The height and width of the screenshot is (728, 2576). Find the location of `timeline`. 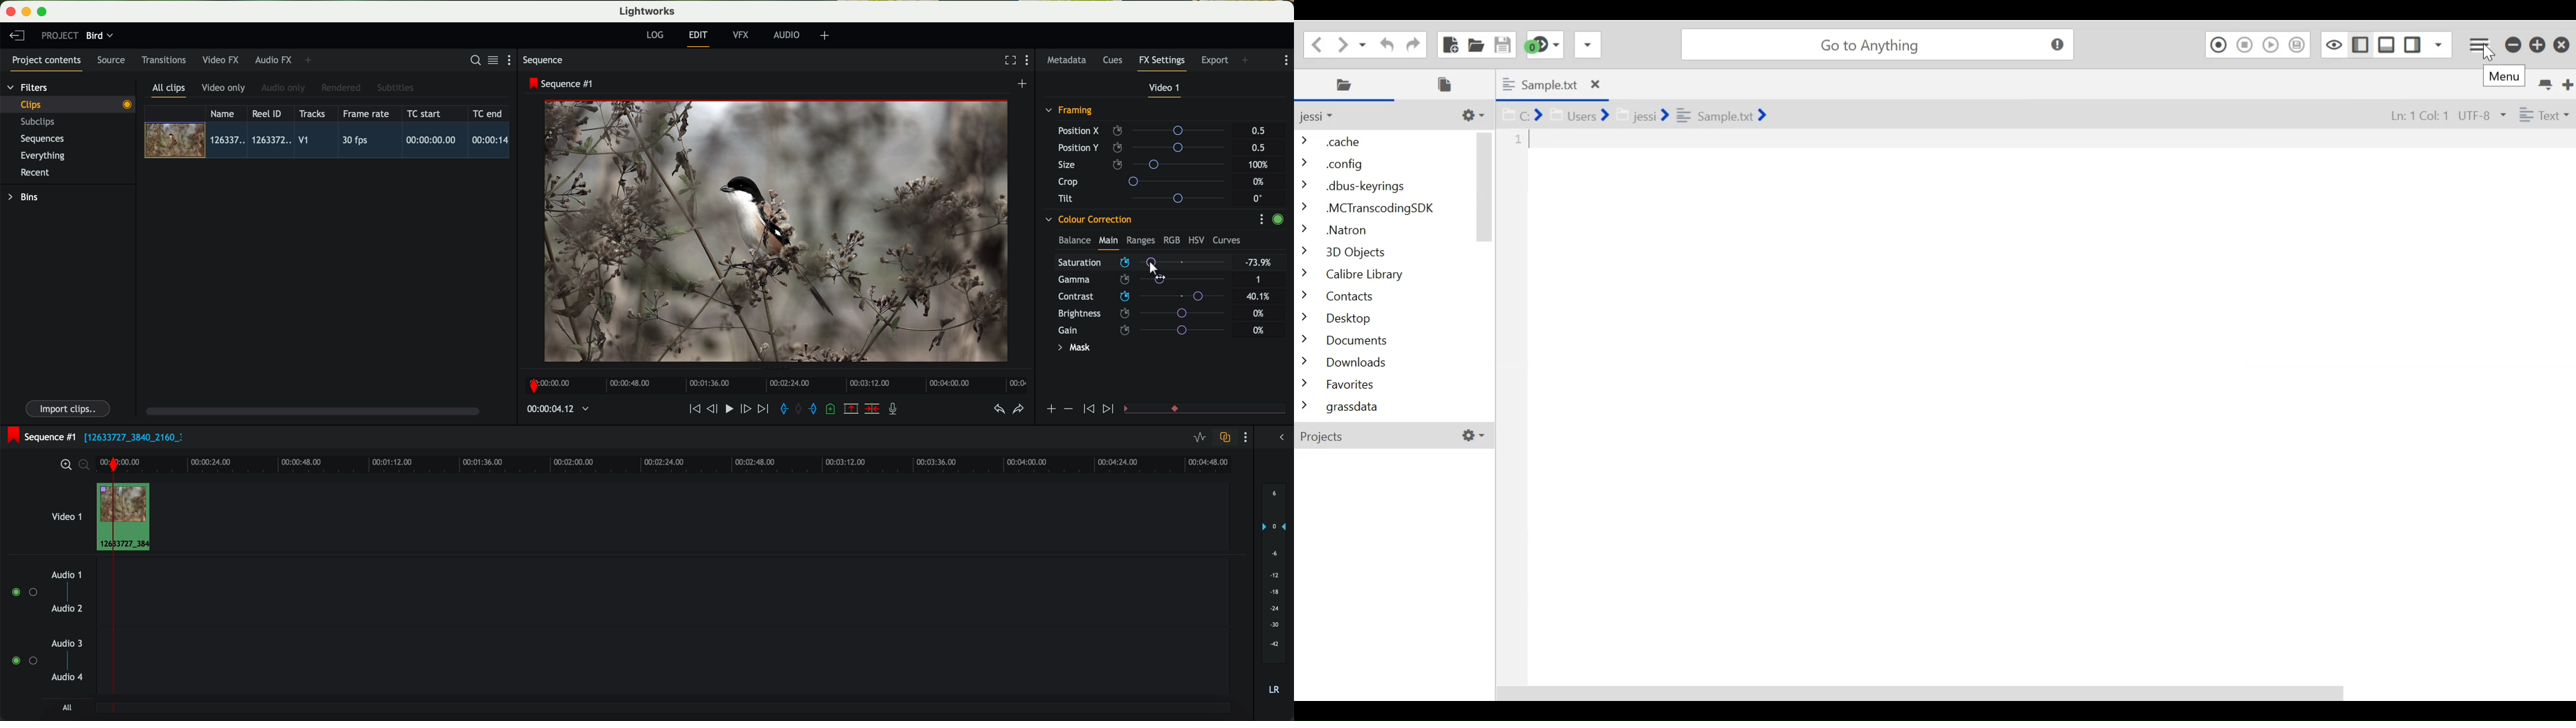

timeline is located at coordinates (773, 382).